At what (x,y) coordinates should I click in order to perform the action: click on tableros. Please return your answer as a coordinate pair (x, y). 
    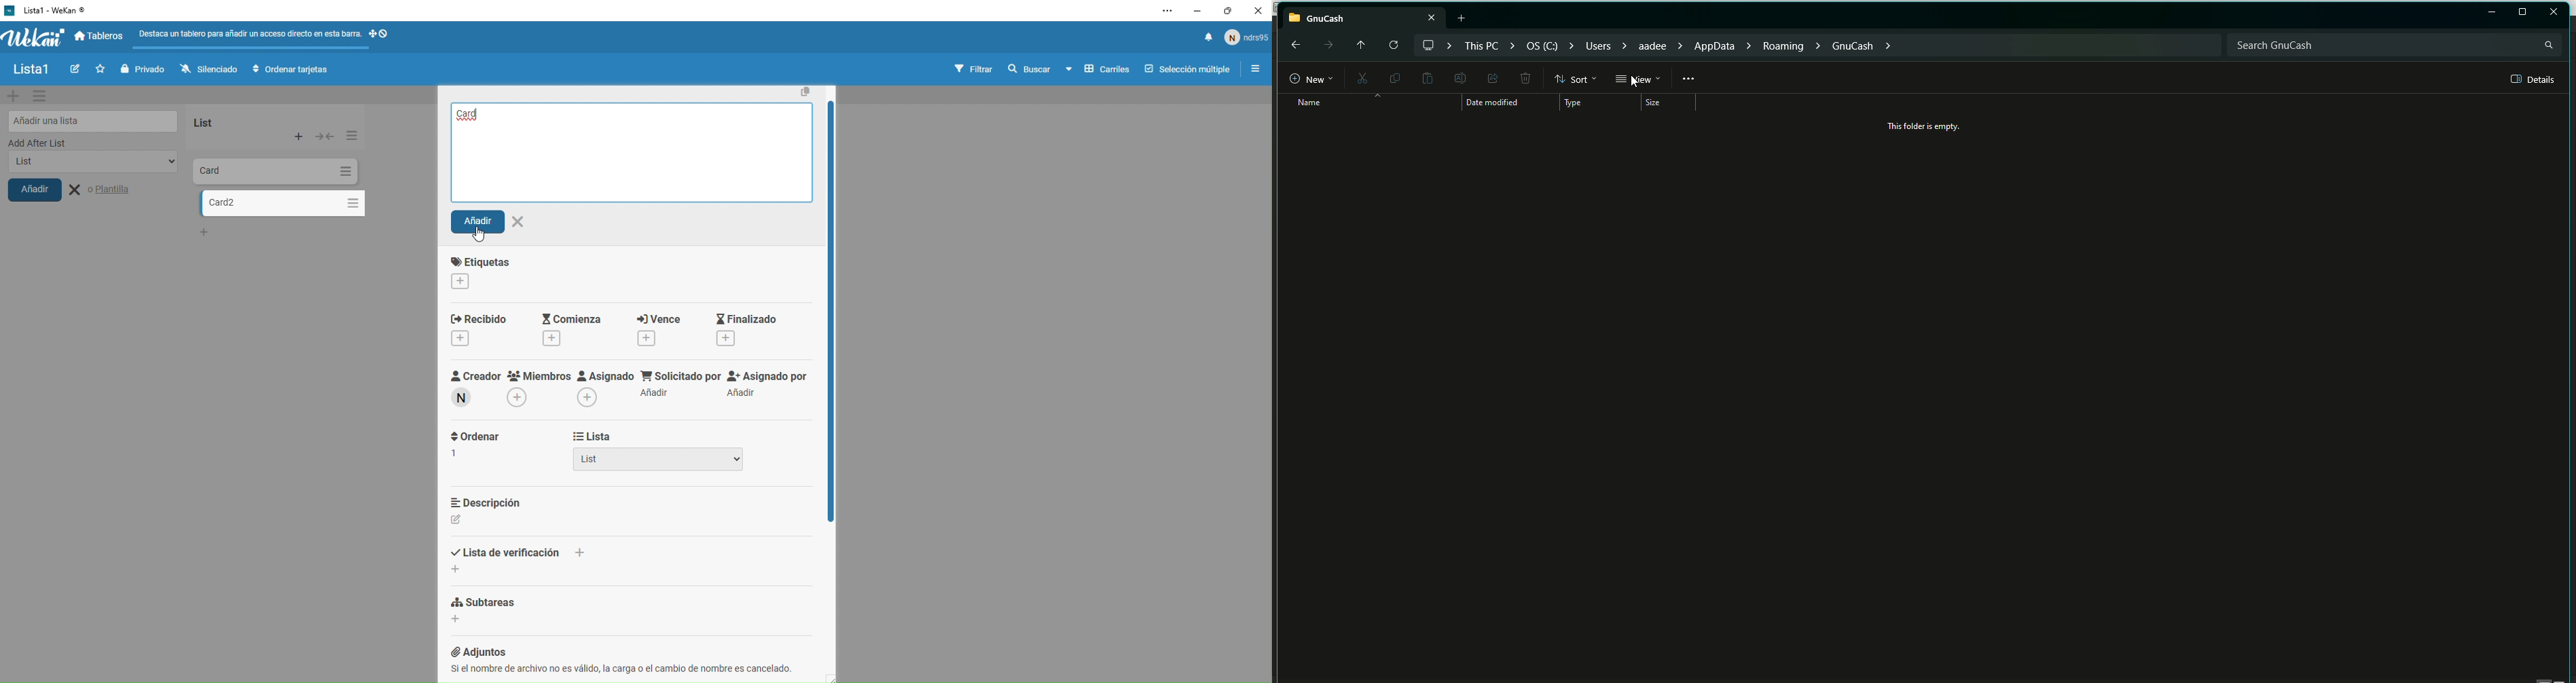
    Looking at the image, I should click on (101, 37).